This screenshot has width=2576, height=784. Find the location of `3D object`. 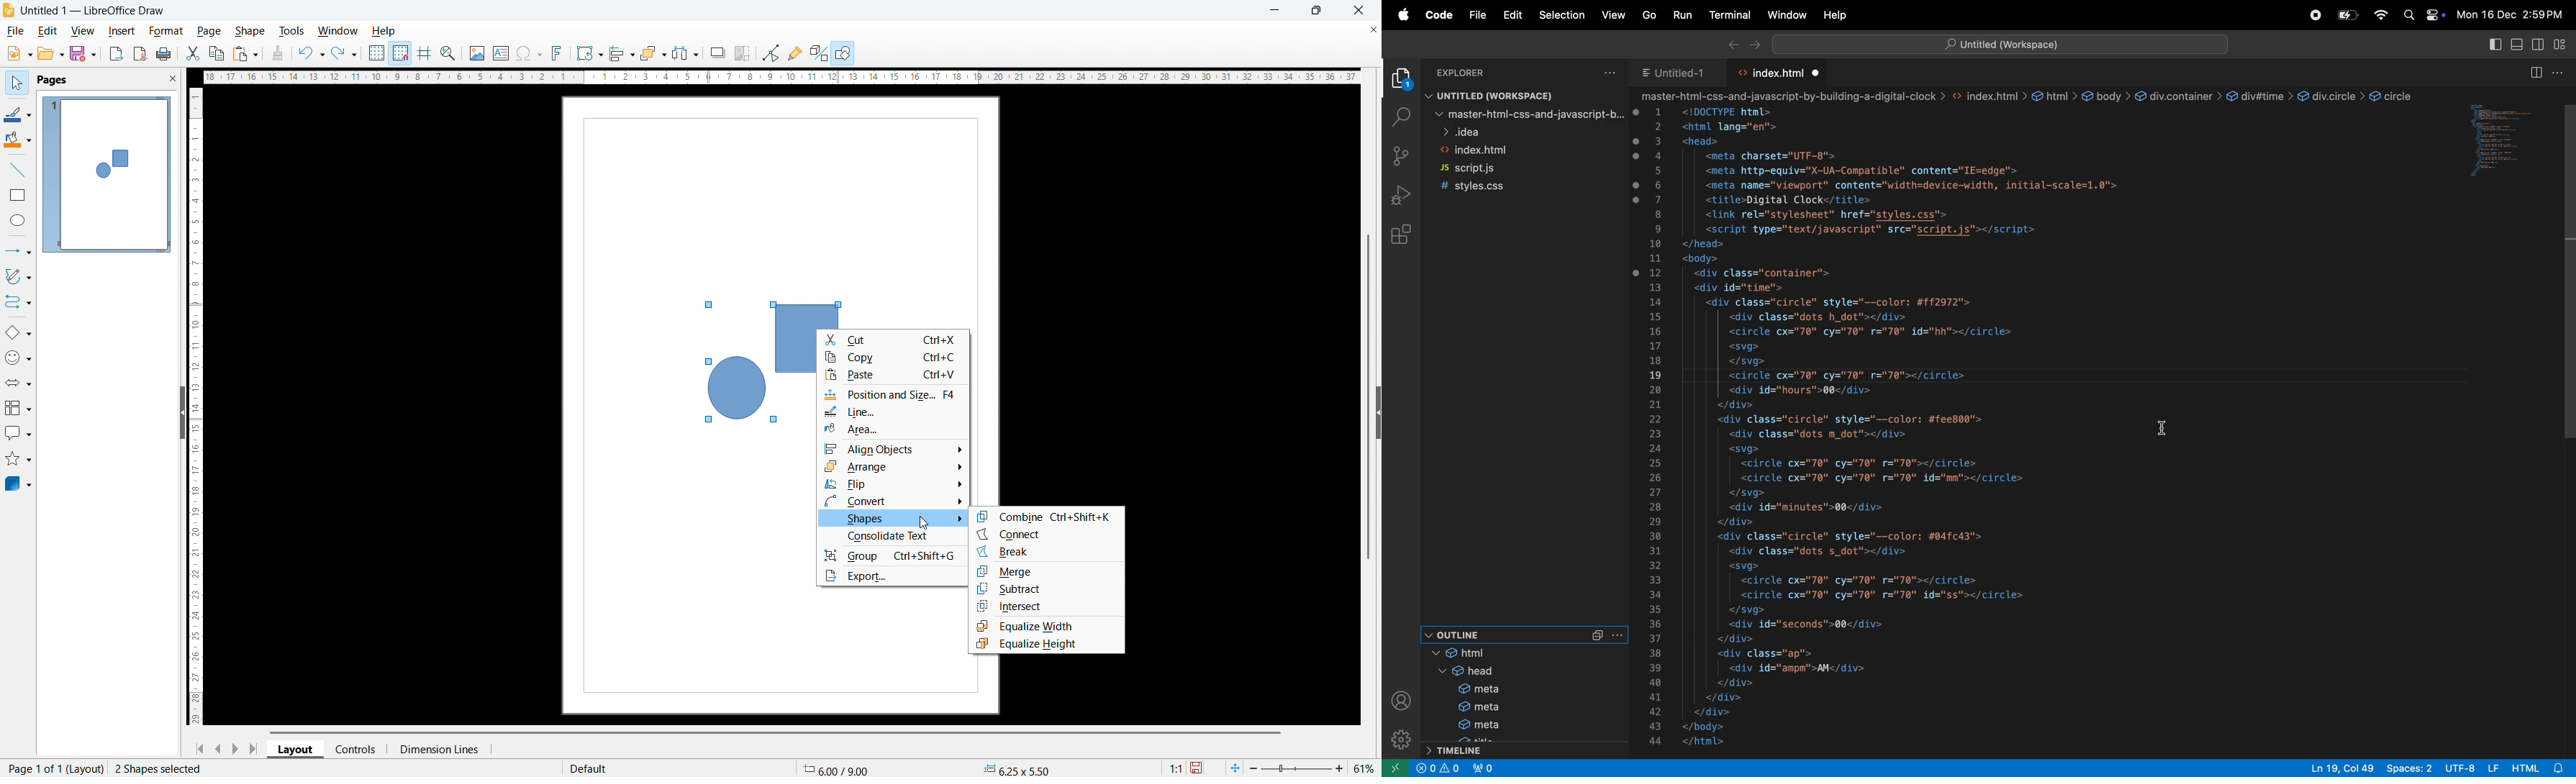

3D object is located at coordinates (19, 484).